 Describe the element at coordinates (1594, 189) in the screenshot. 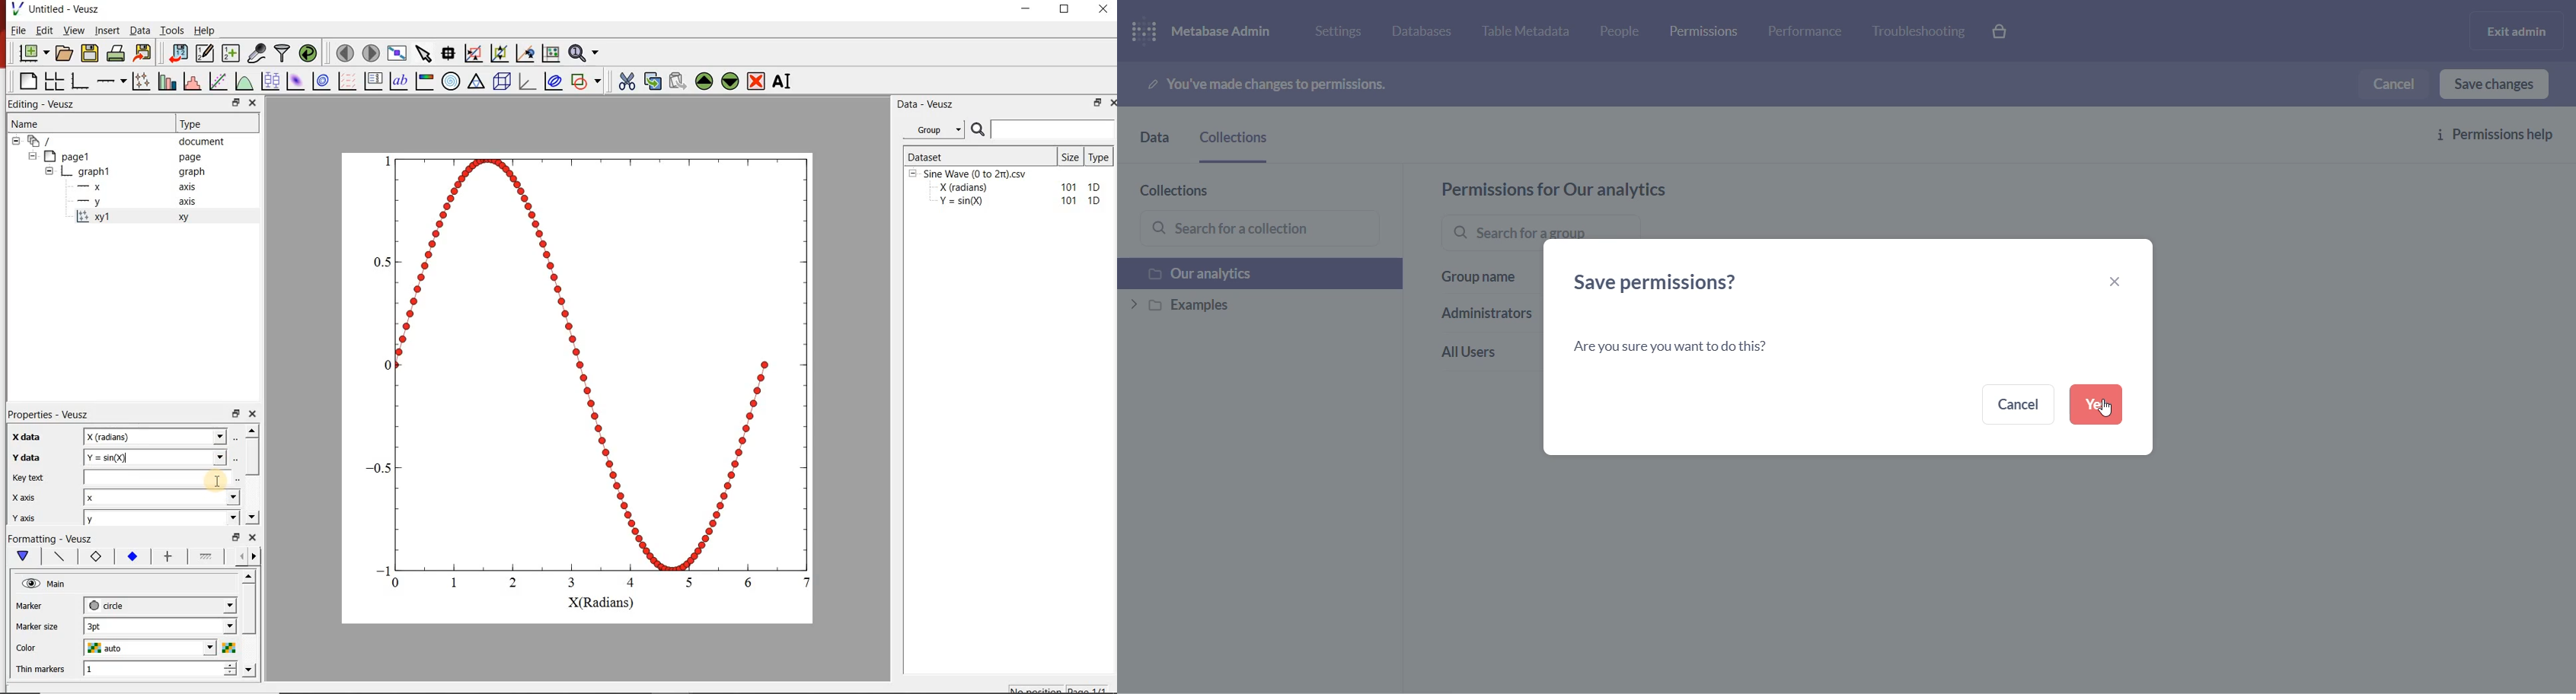

I see `permission heading` at that location.